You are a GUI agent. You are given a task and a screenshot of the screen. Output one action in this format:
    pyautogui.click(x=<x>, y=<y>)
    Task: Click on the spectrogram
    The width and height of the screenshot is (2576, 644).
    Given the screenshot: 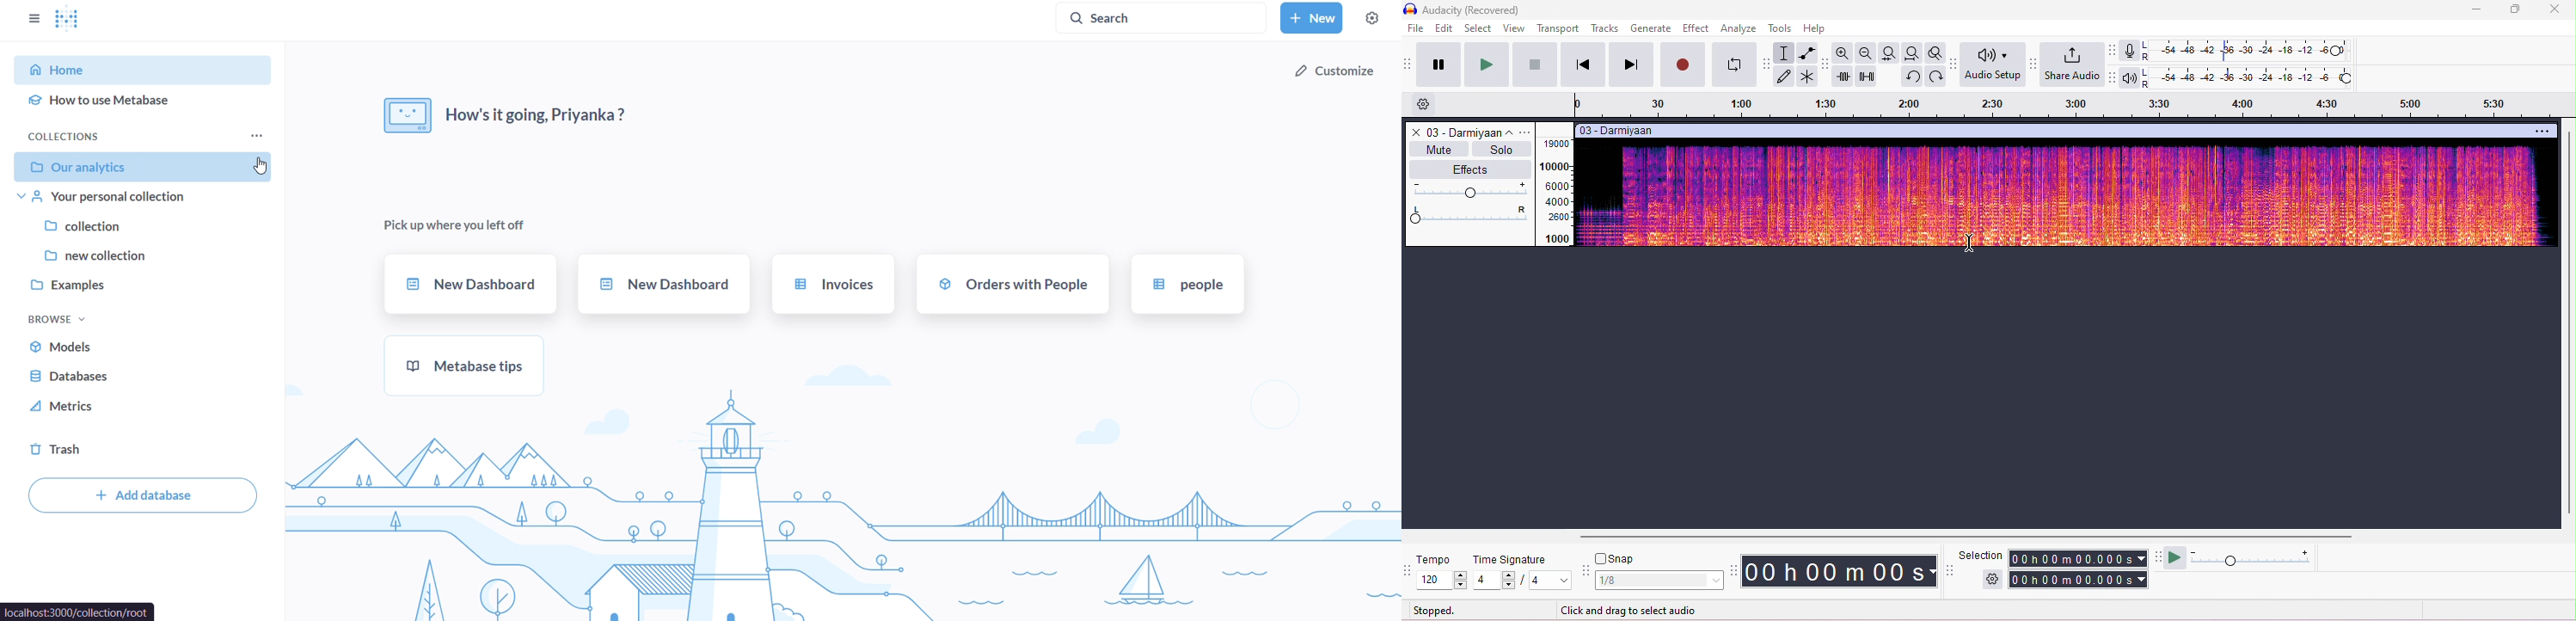 What is the action you would take?
    pyautogui.click(x=2067, y=193)
    